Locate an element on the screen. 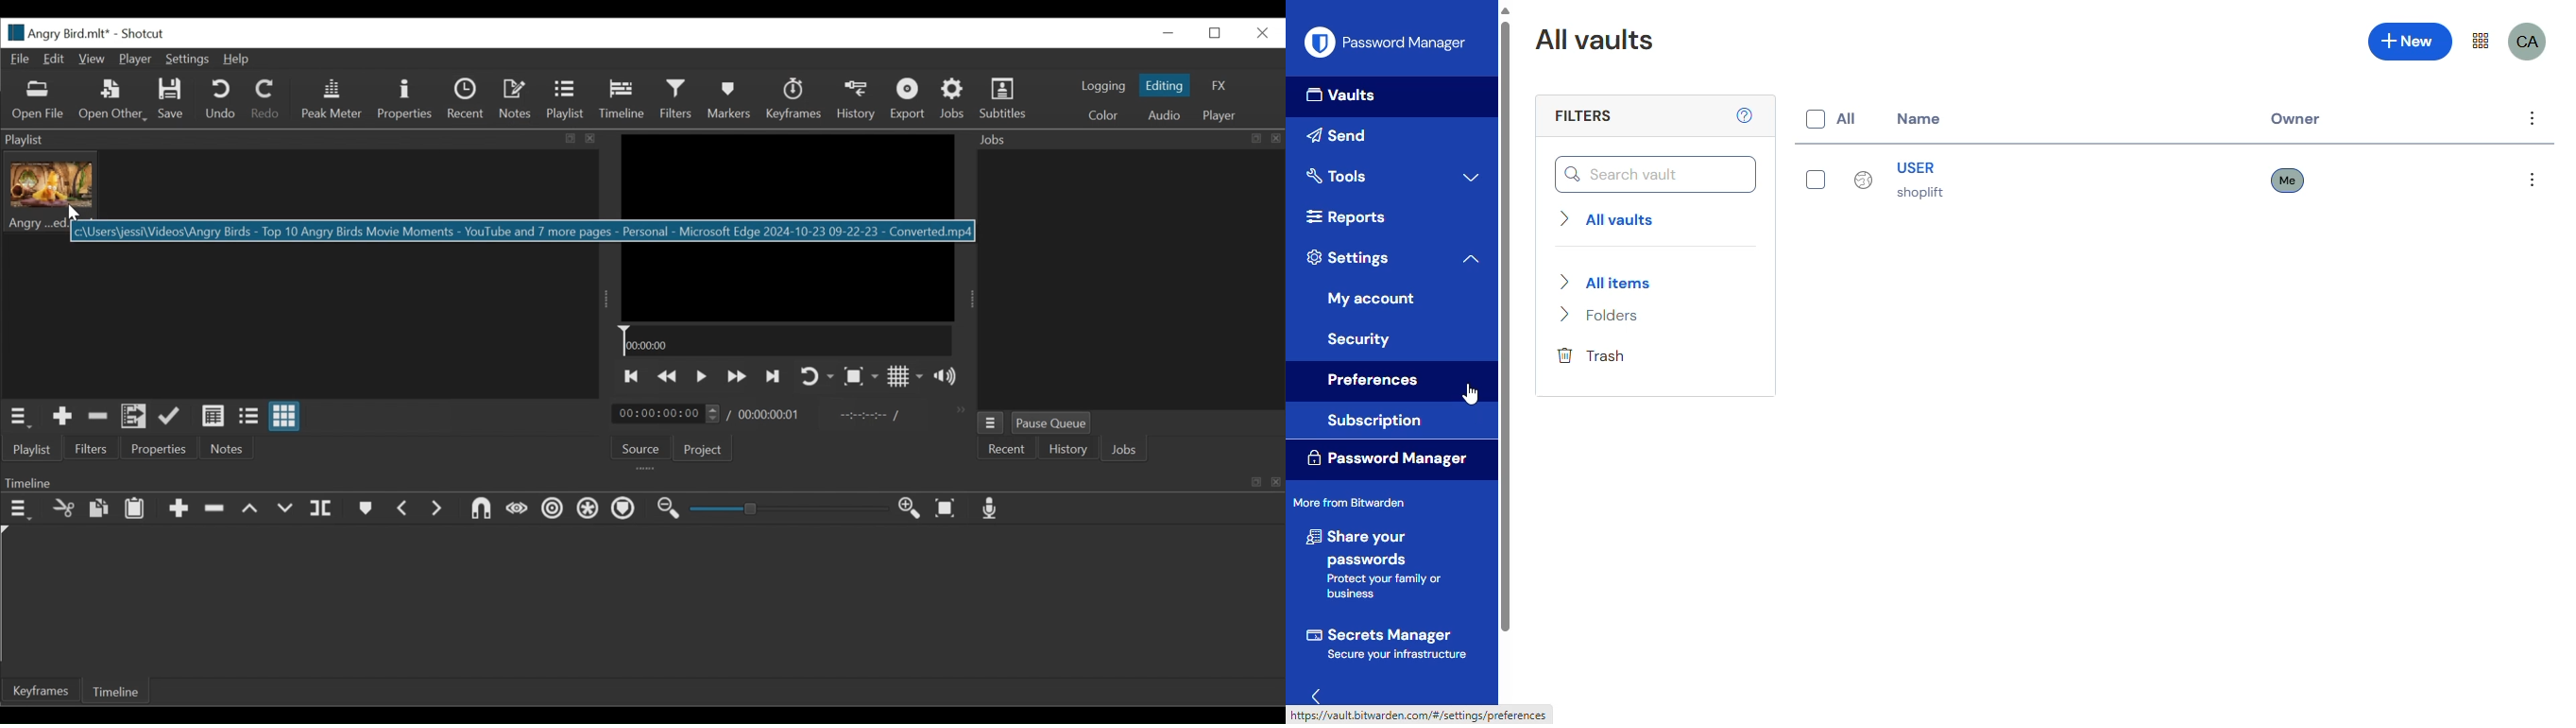 Image resolution: width=2576 pixels, height=728 pixels. Update is located at coordinates (170, 416).